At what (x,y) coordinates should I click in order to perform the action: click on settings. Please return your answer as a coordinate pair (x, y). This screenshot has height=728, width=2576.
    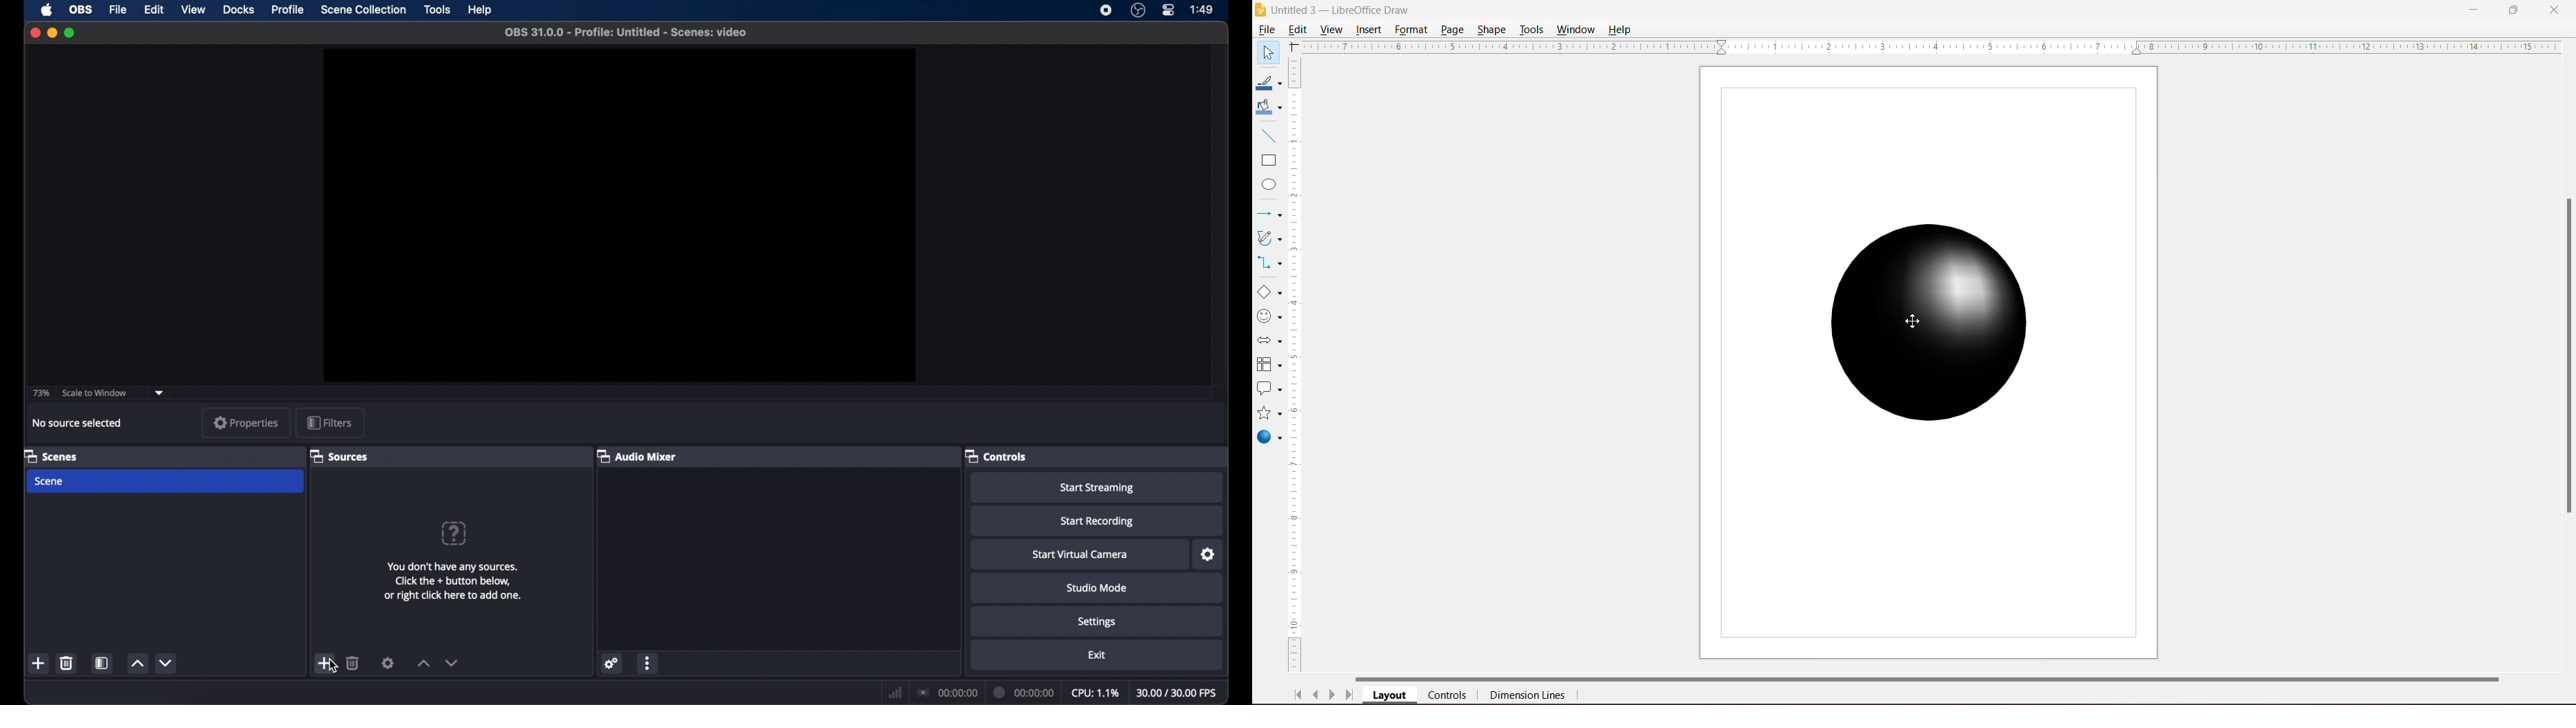
    Looking at the image, I should click on (1209, 554).